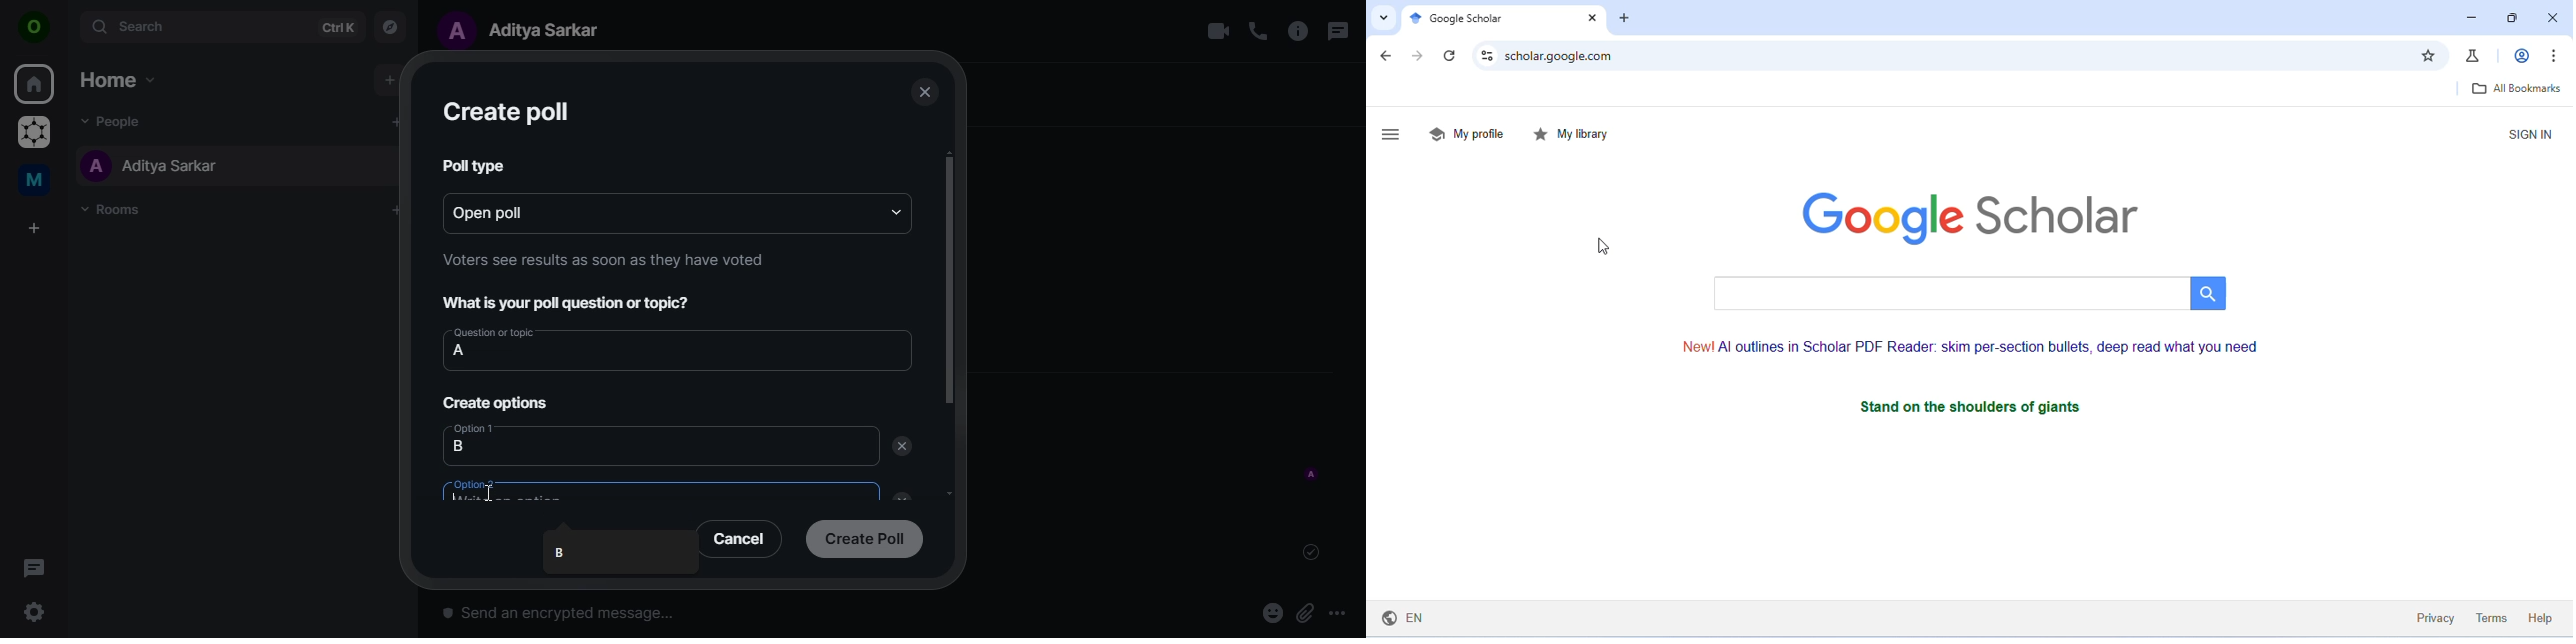 The image size is (2576, 644). I want to click on search, so click(220, 26).